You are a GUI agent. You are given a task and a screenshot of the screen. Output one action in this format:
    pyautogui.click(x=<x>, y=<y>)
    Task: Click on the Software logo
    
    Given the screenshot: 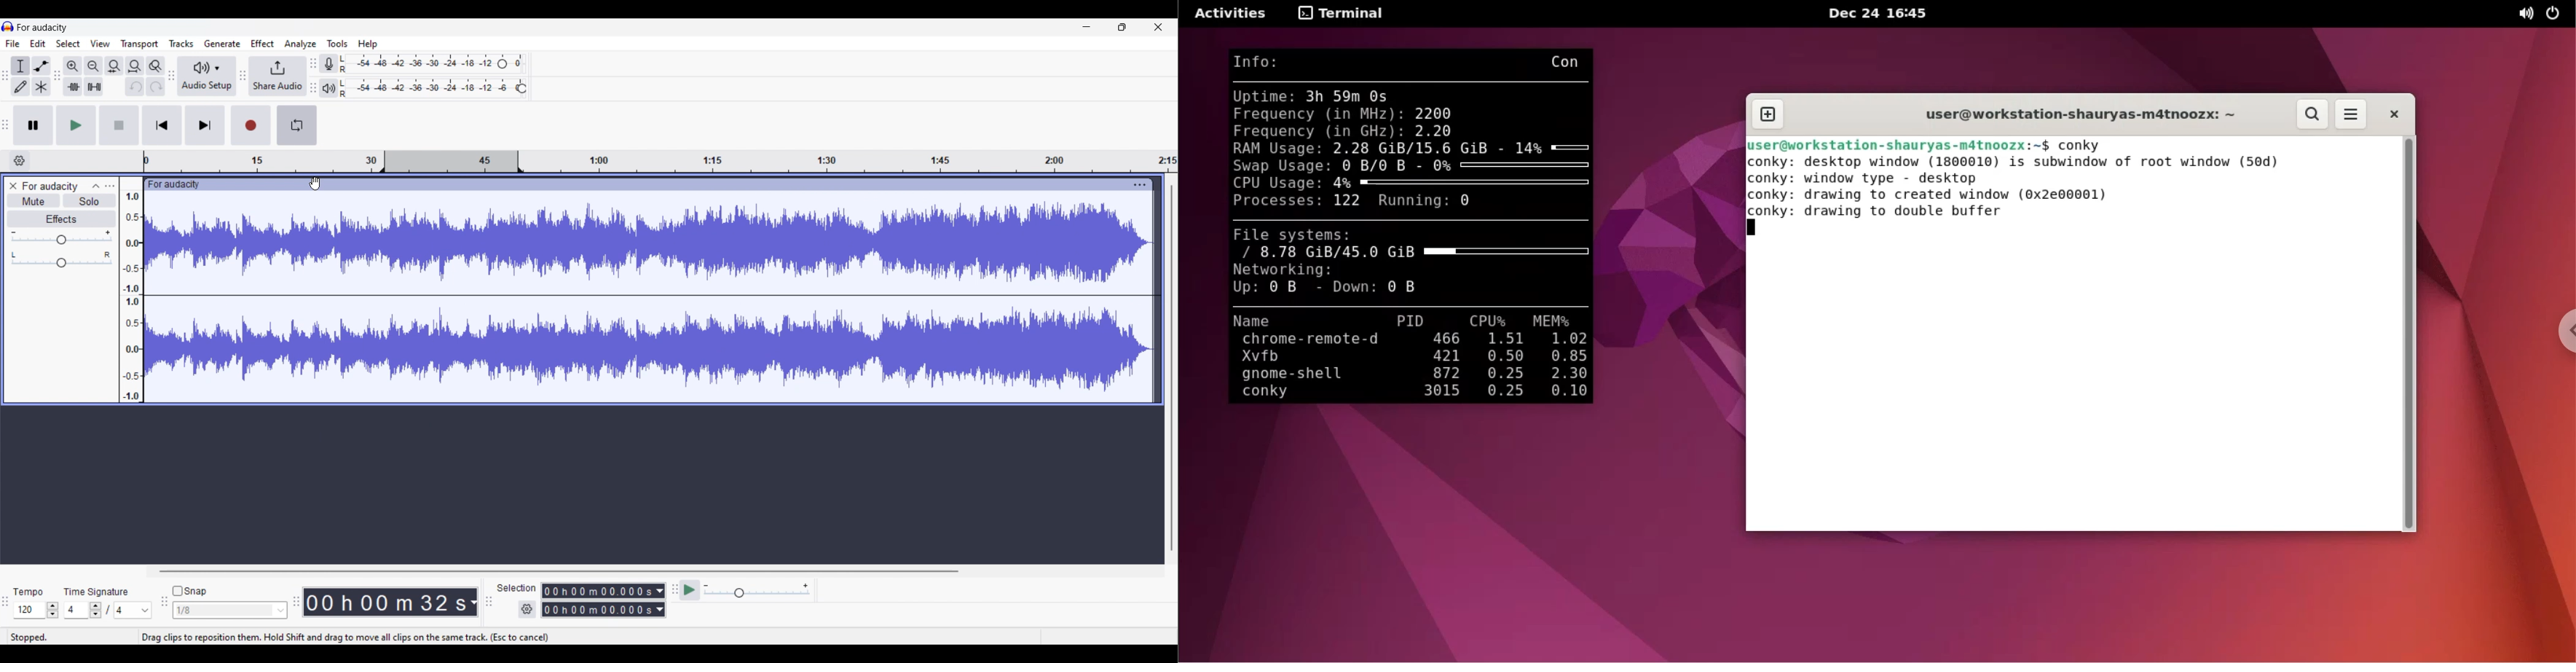 What is the action you would take?
    pyautogui.click(x=8, y=26)
    